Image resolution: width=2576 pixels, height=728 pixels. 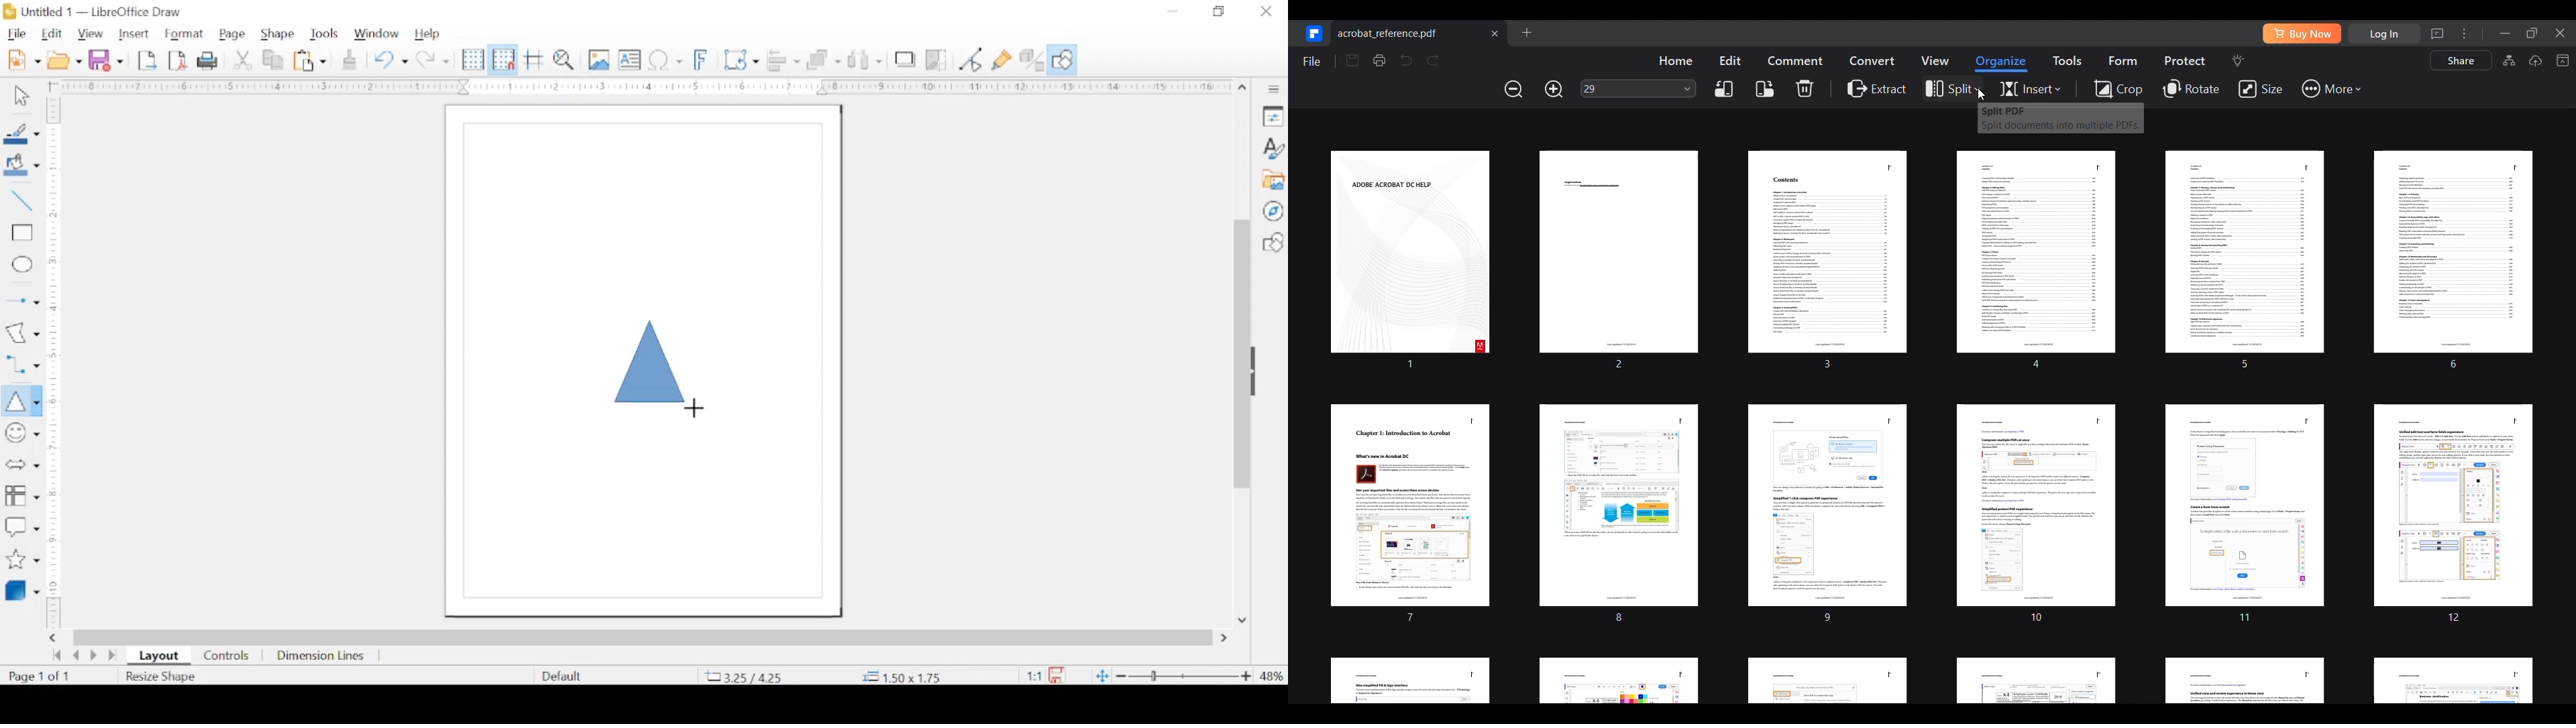 I want to click on gallery, so click(x=1275, y=180).